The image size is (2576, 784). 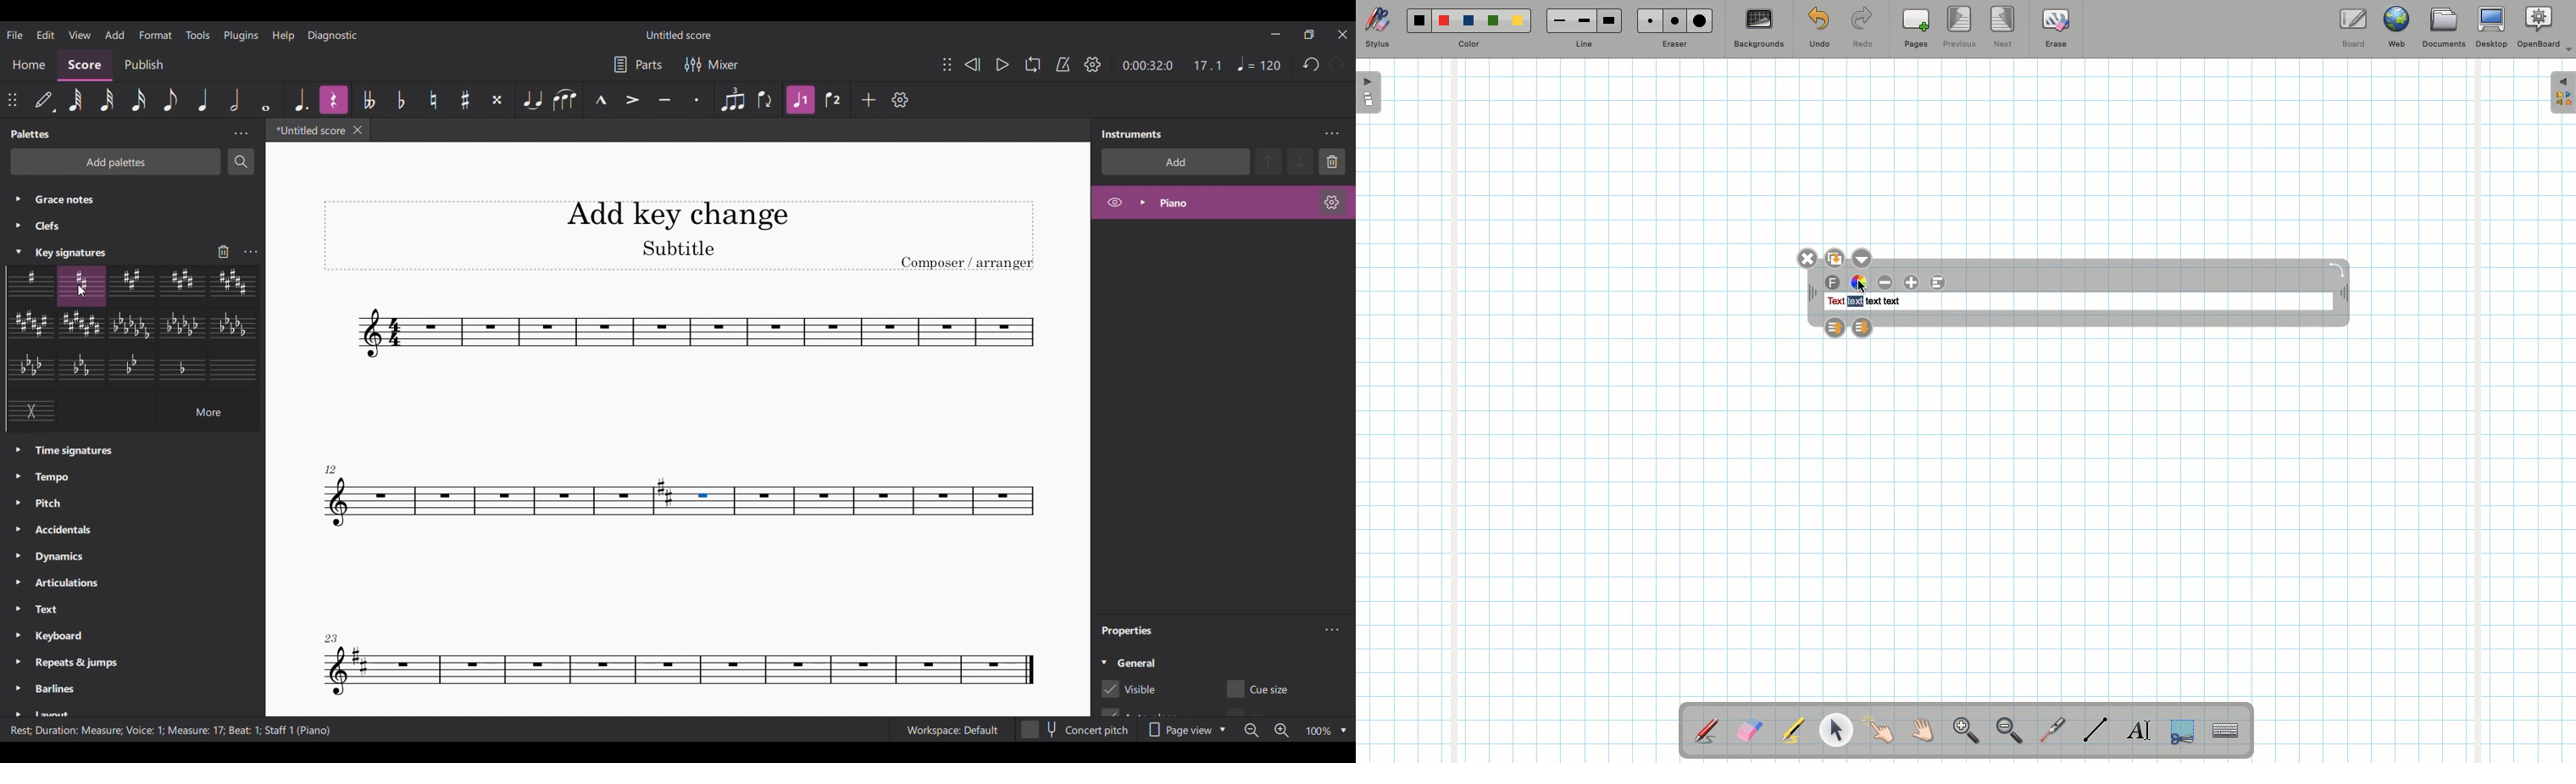 I want to click on Play, so click(x=1002, y=64).